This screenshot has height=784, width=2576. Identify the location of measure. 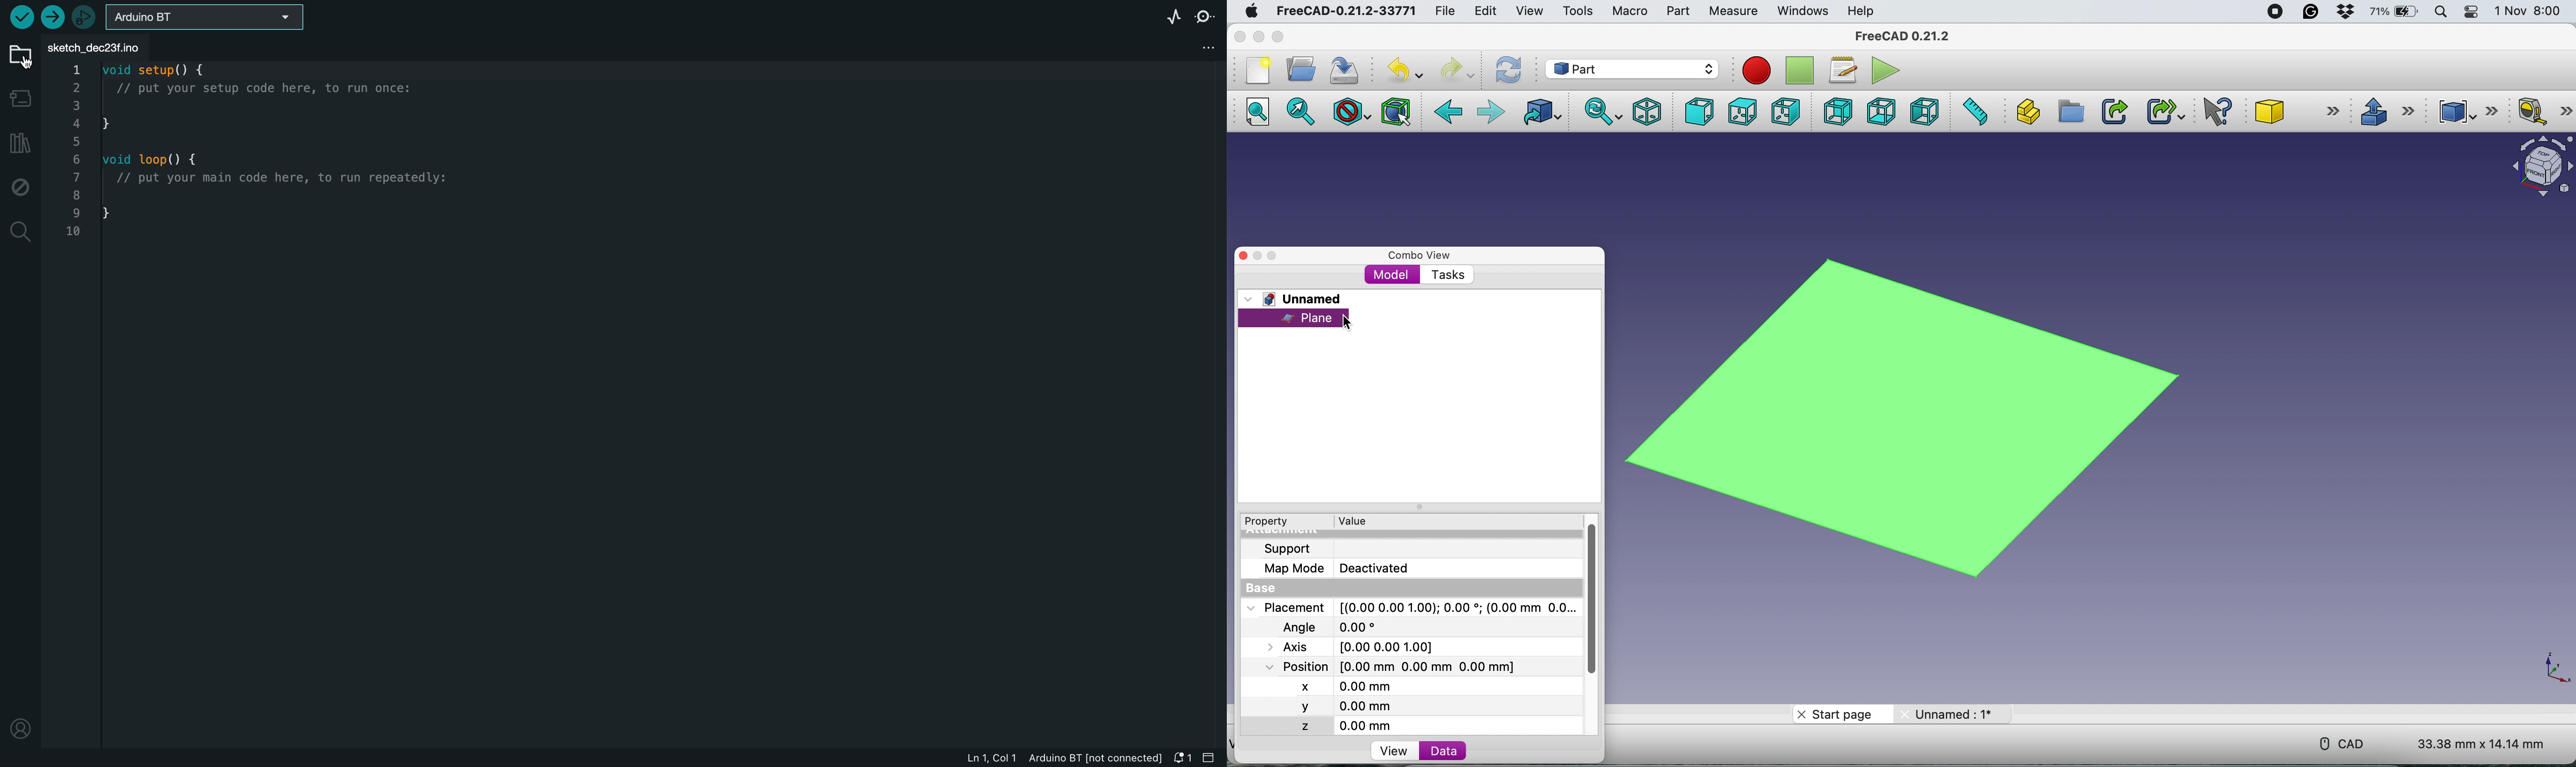
(1736, 10).